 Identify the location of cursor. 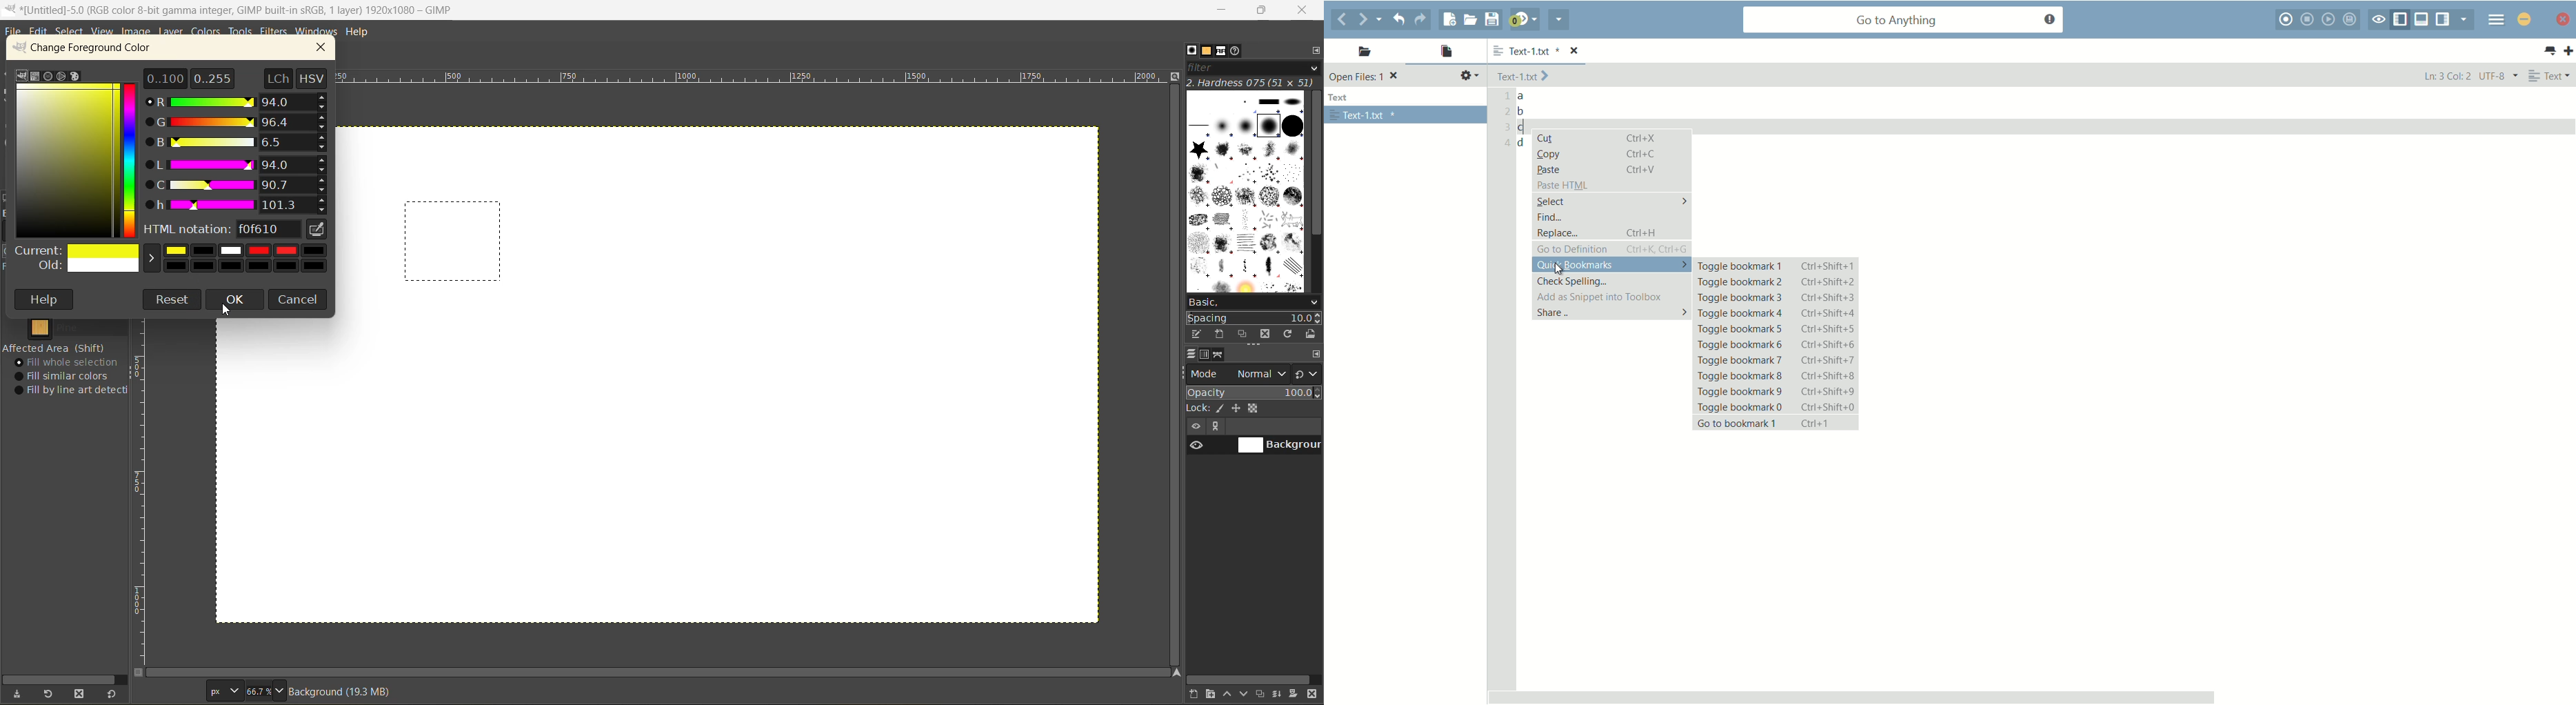
(234, 312).